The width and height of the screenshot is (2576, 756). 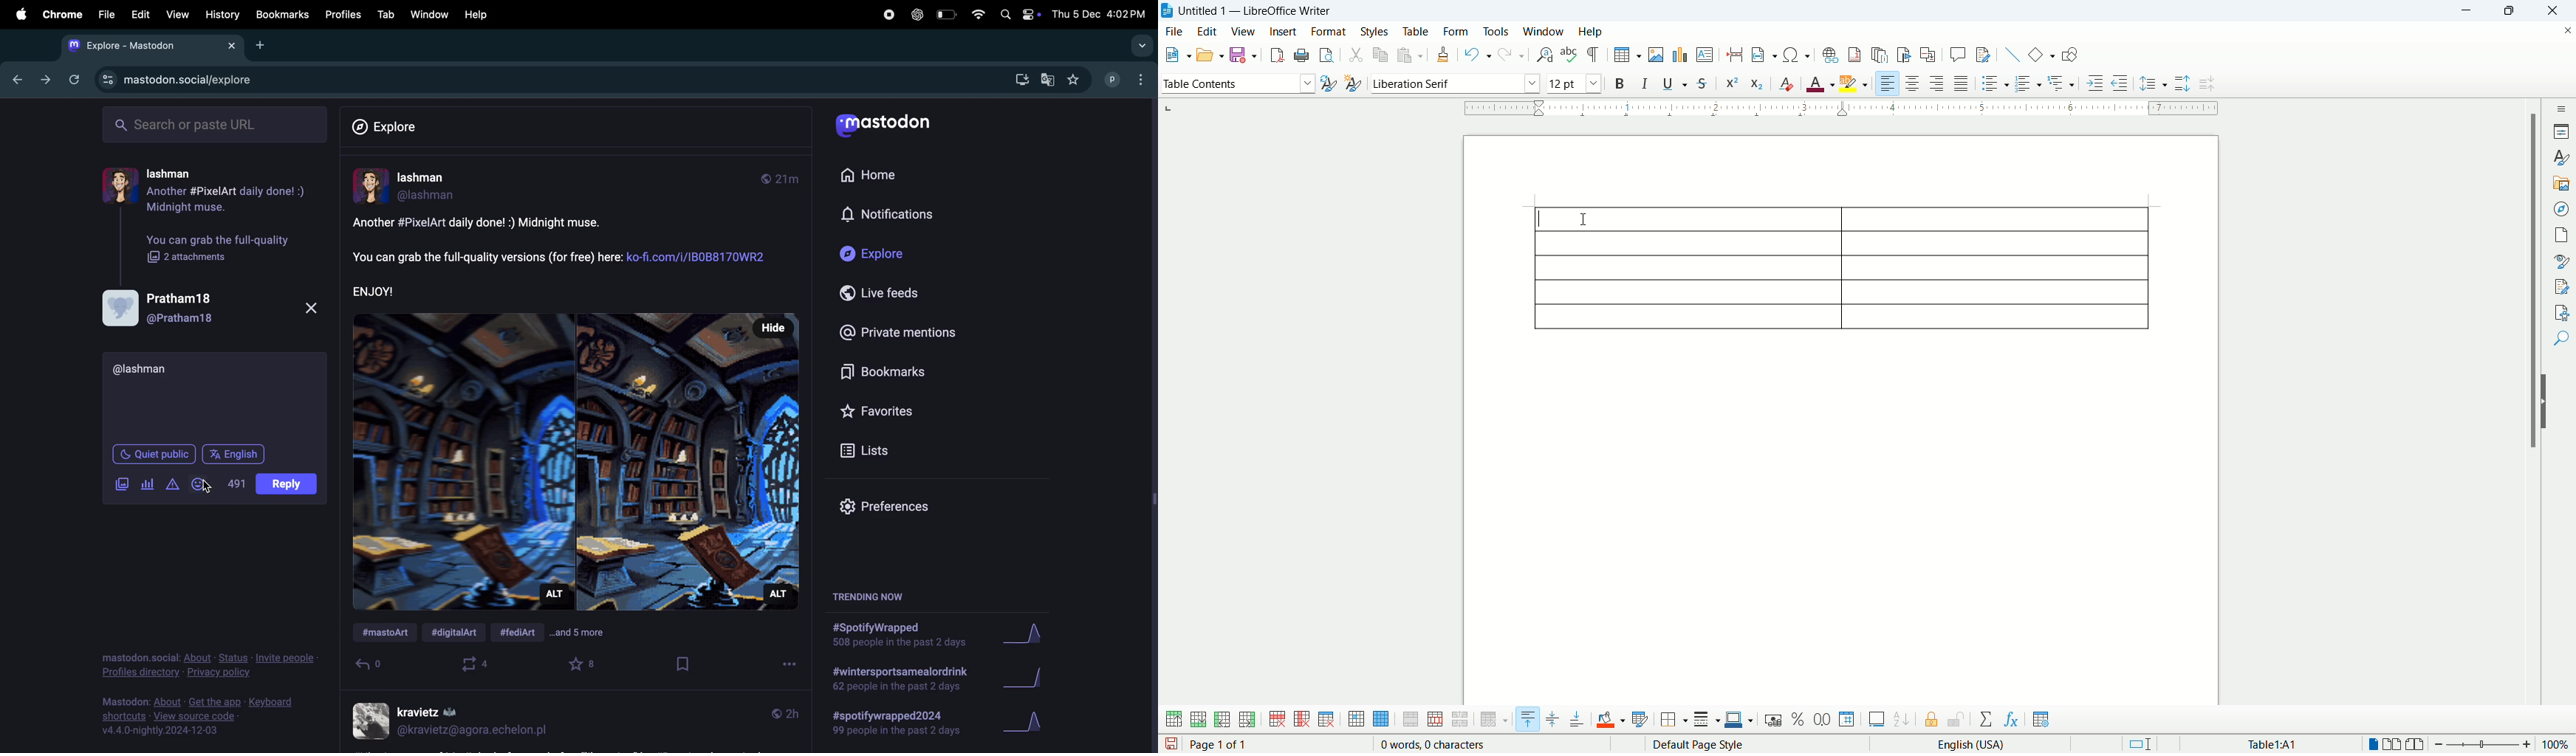 What do you see at coordinates (155, 453) in the screenshot?
I see `Quiet public` at bounding box center [155, 453].